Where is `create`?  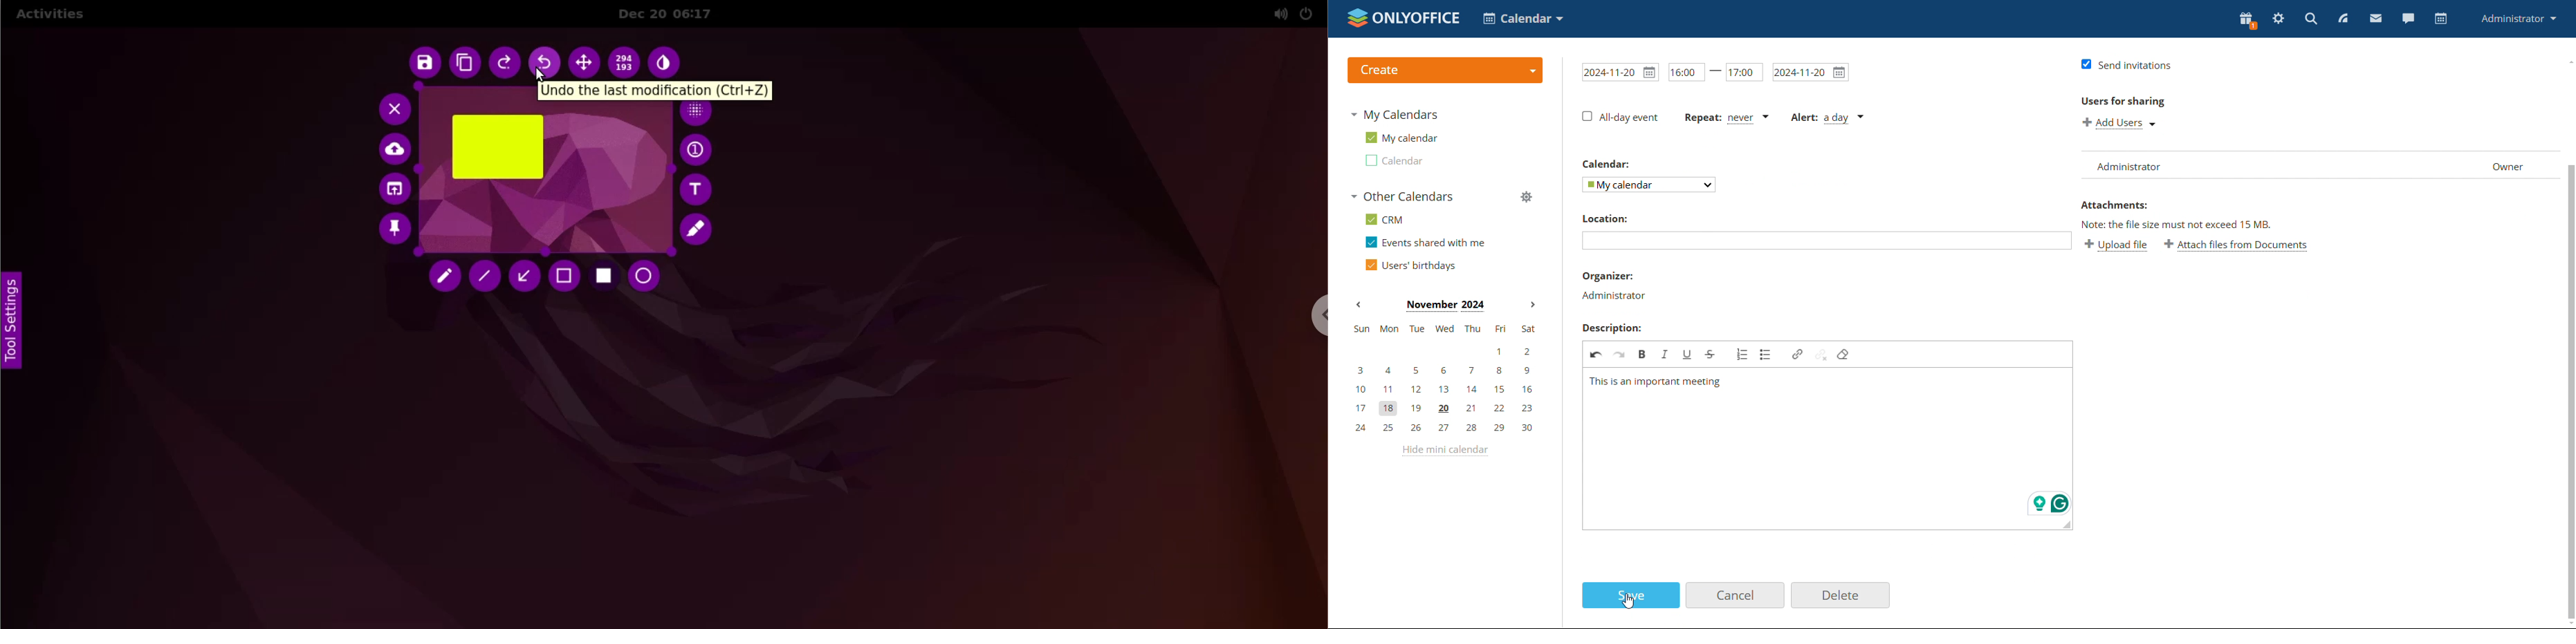
create is located at coordinates (1446, 71).